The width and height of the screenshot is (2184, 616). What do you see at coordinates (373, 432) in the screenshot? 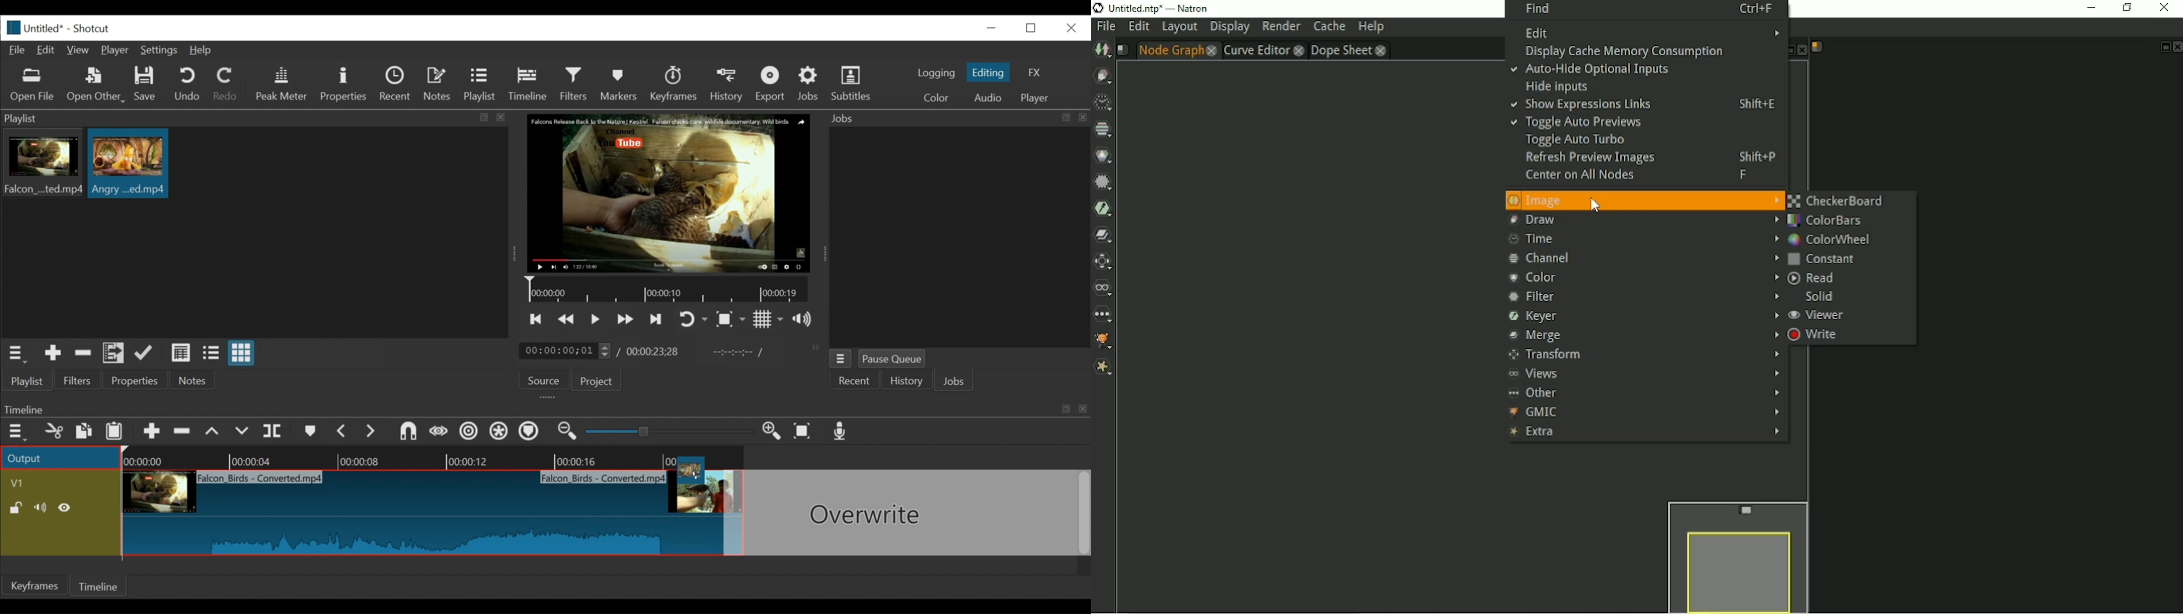
I see `next marker` at bounding box center [373, 432].